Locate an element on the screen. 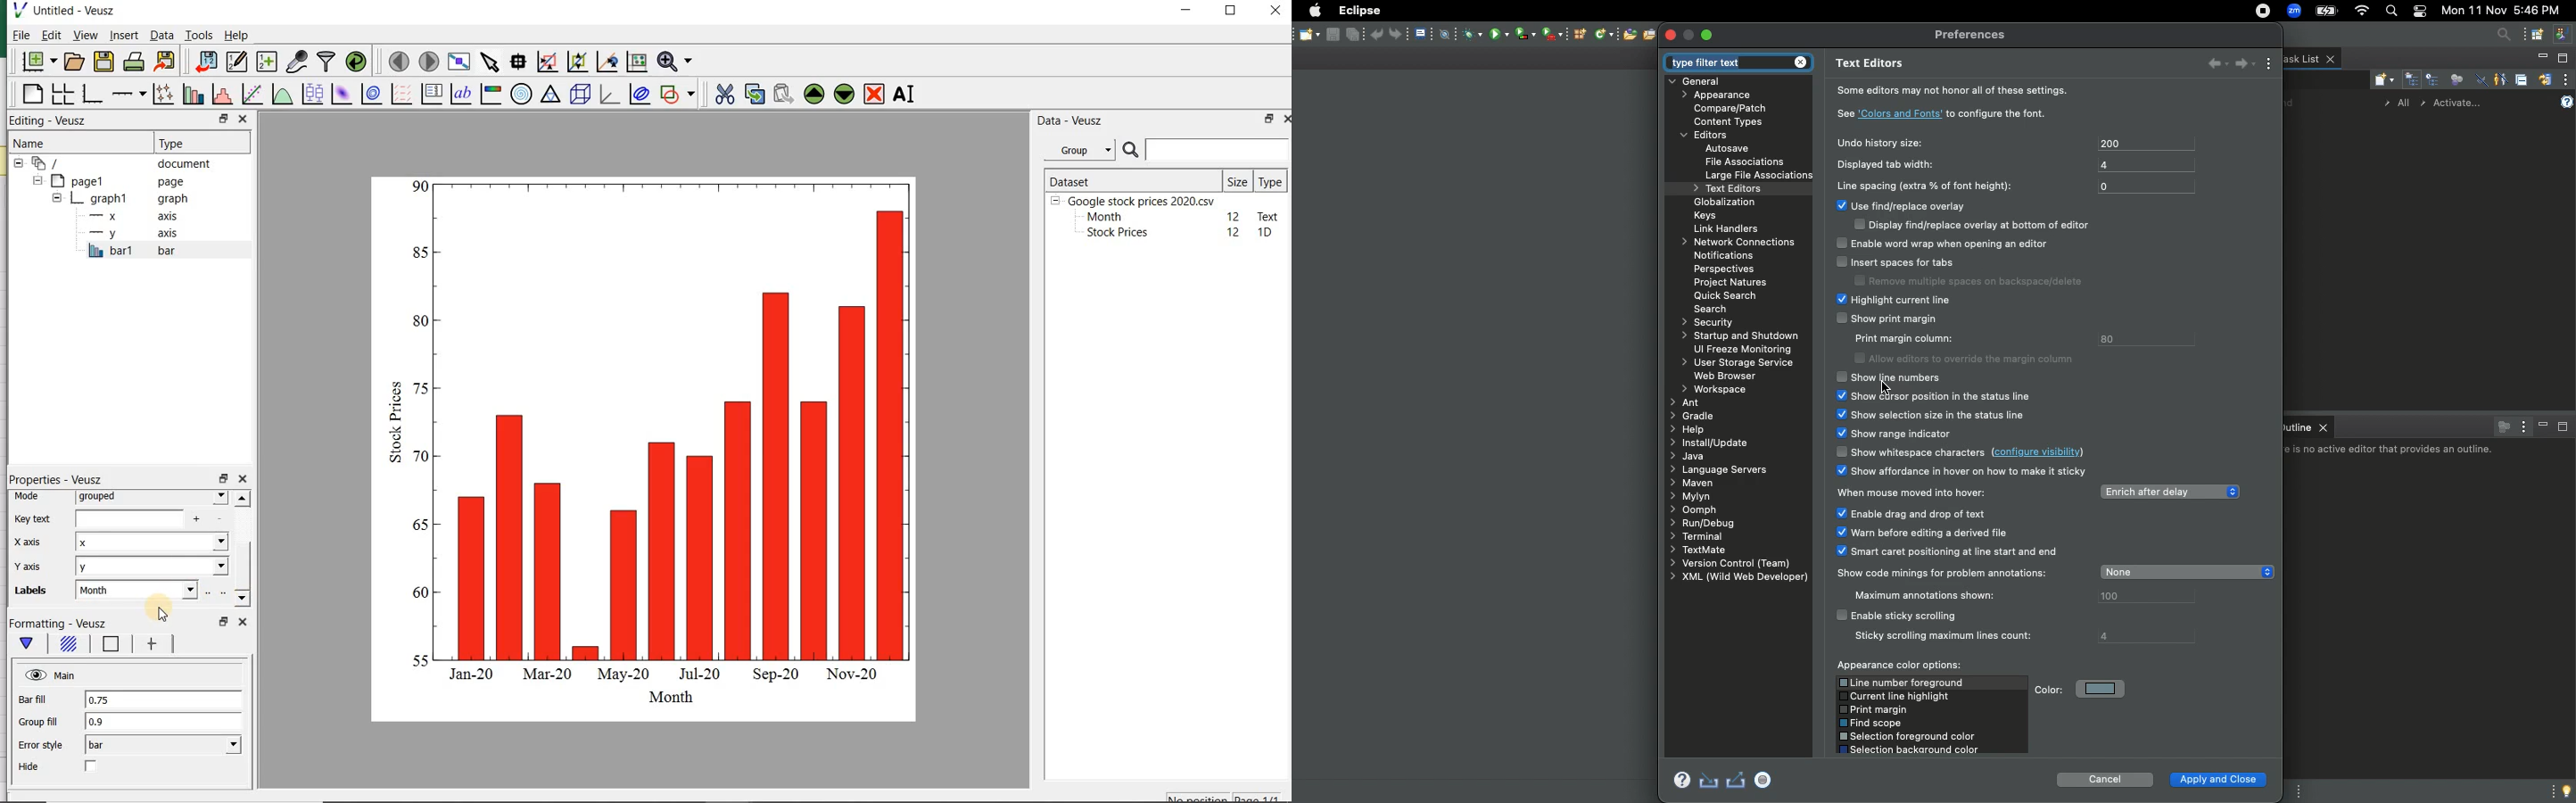 This screenshot has width=2576, height=812. x is located at coordinates (151, 541).